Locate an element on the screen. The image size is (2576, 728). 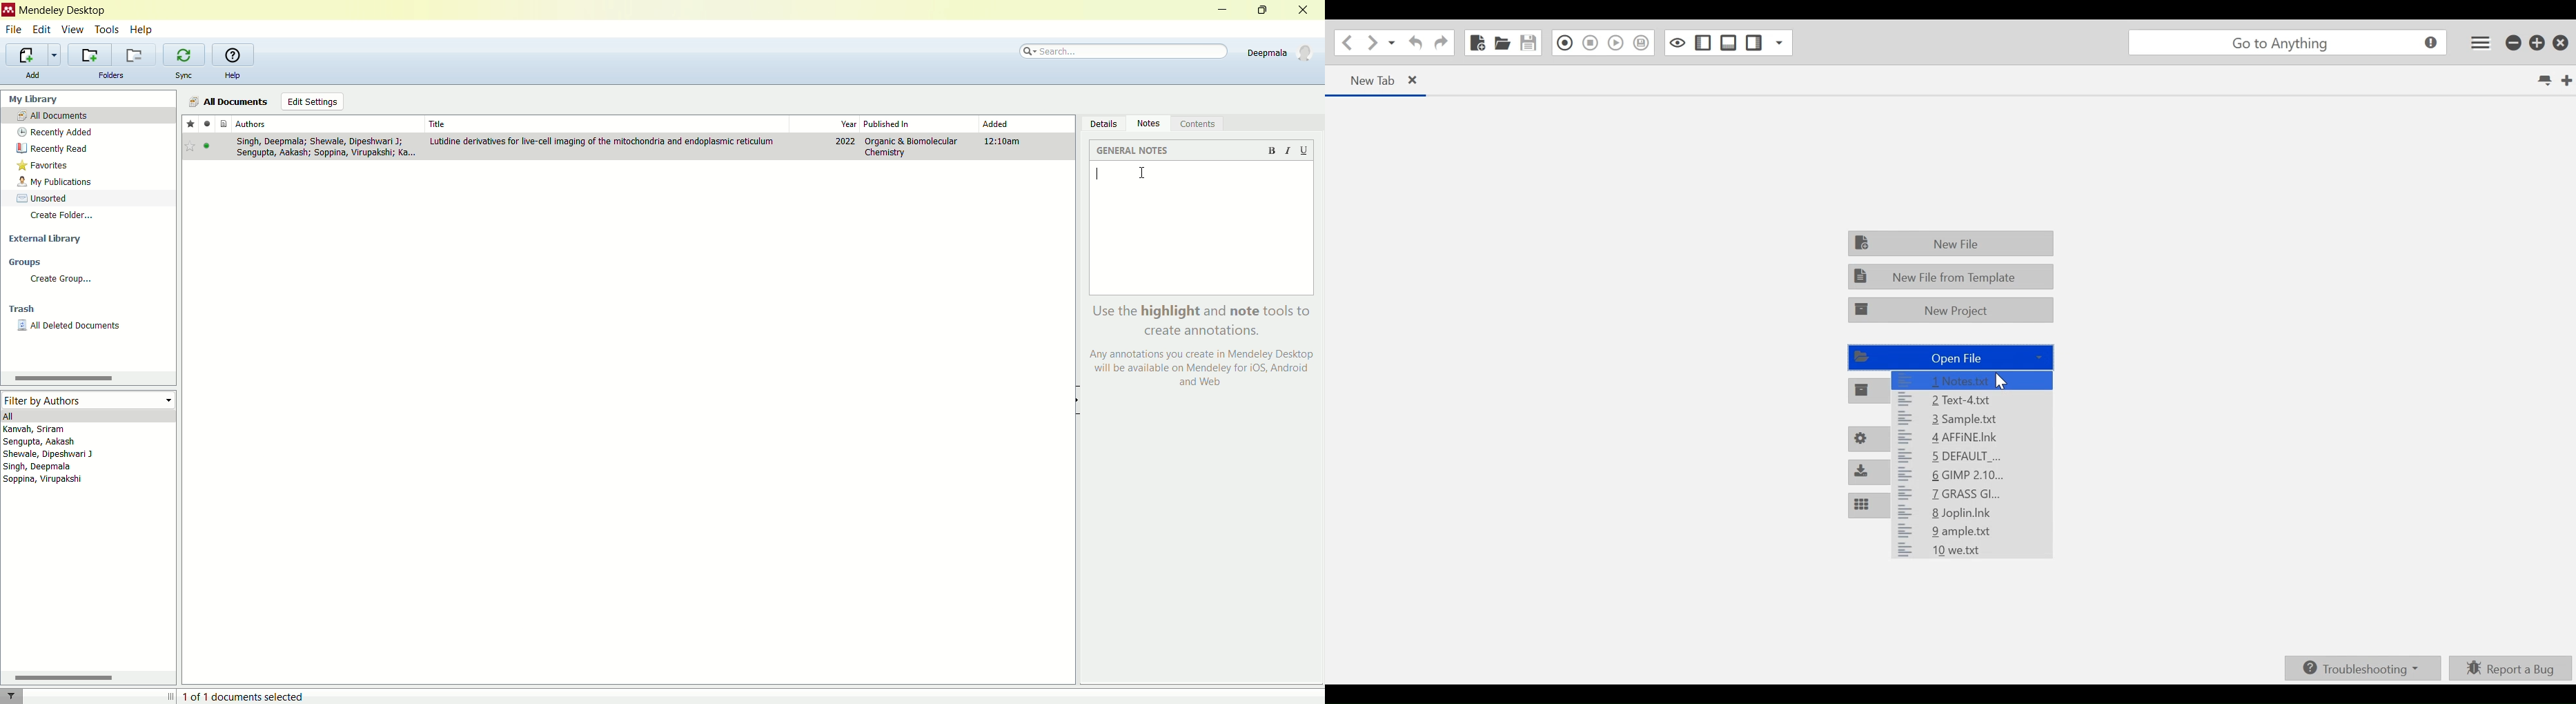
create a new folder is located at coordinates (87, 53).